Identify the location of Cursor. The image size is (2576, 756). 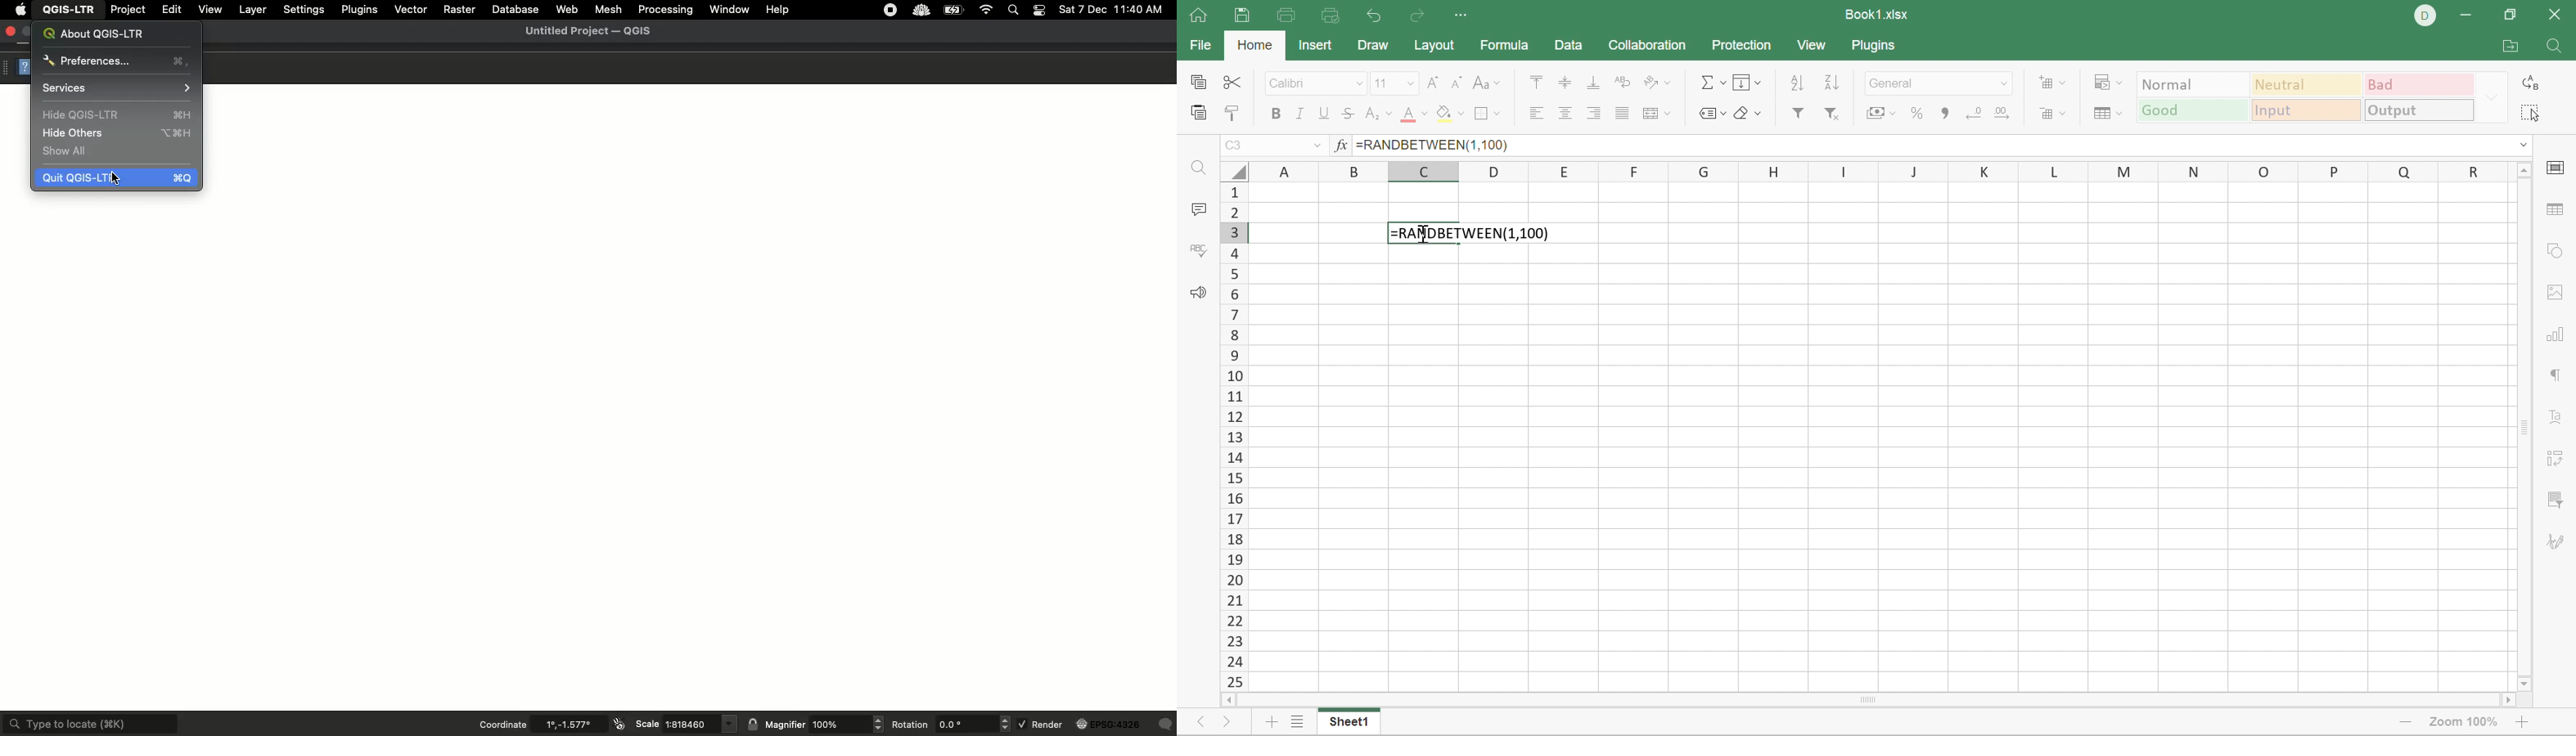
(113, 177).